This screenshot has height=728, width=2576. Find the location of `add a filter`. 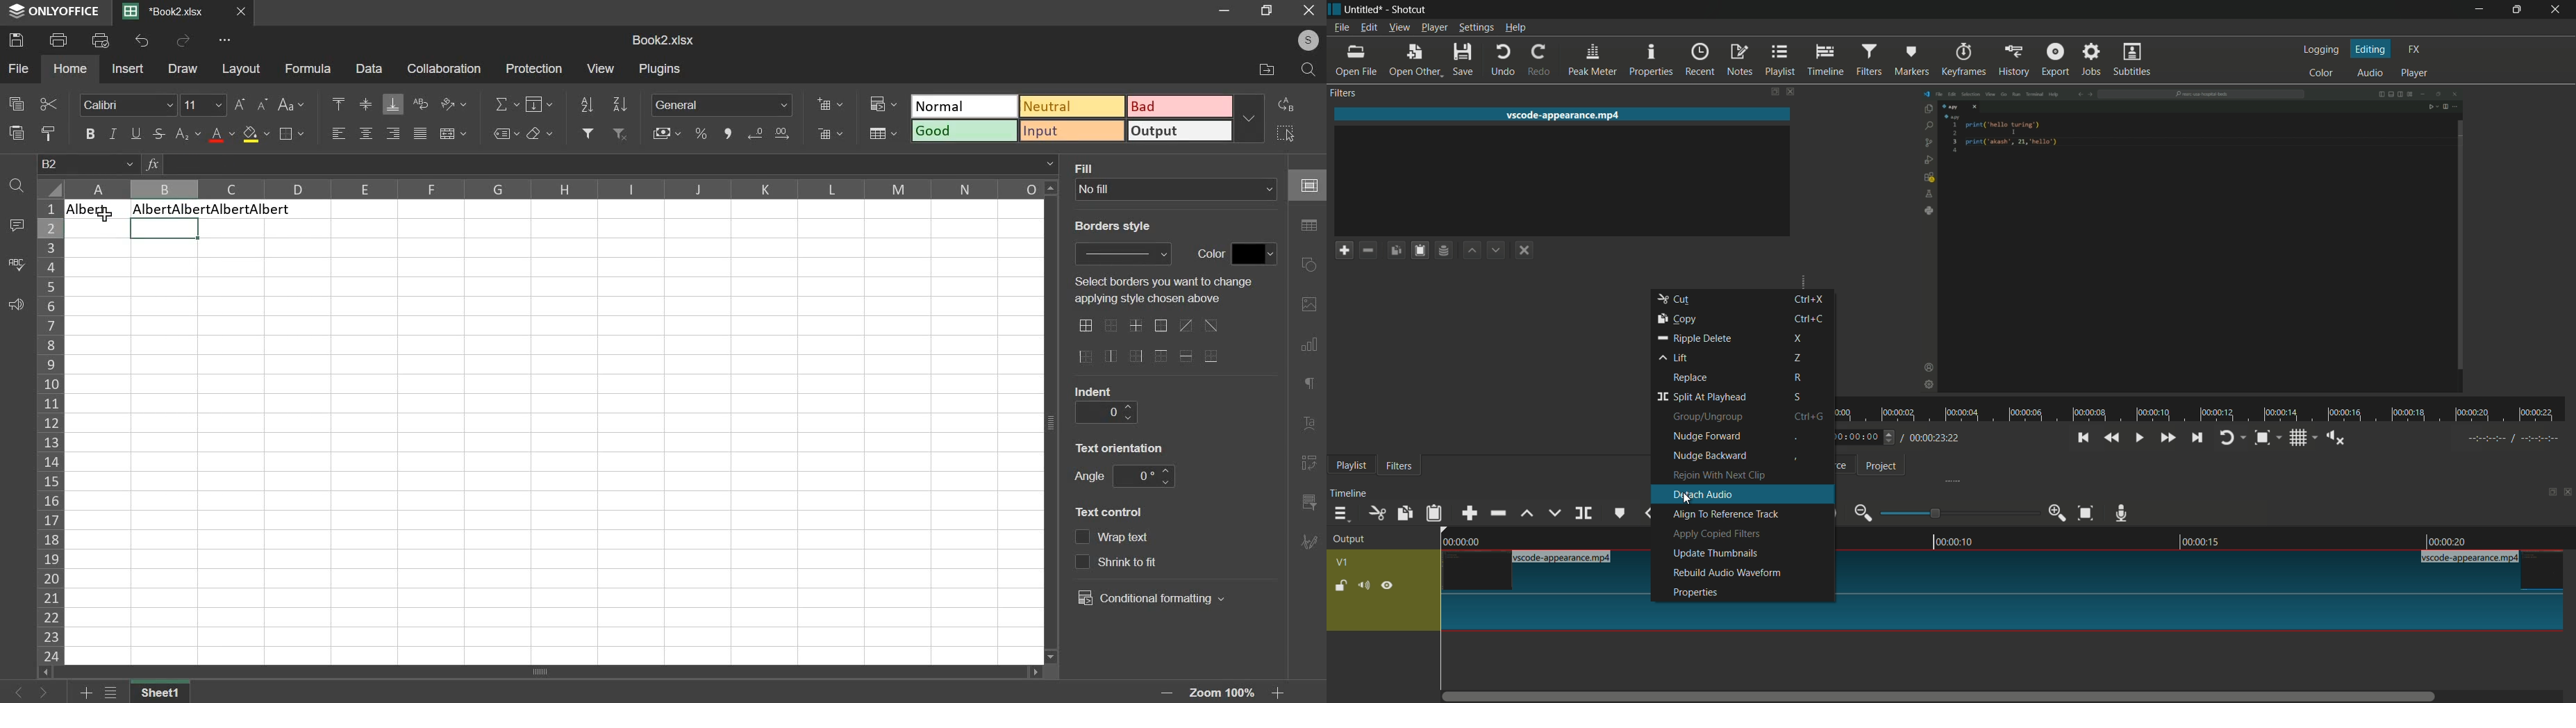

add a filter is located at coordinates (1343, 249).